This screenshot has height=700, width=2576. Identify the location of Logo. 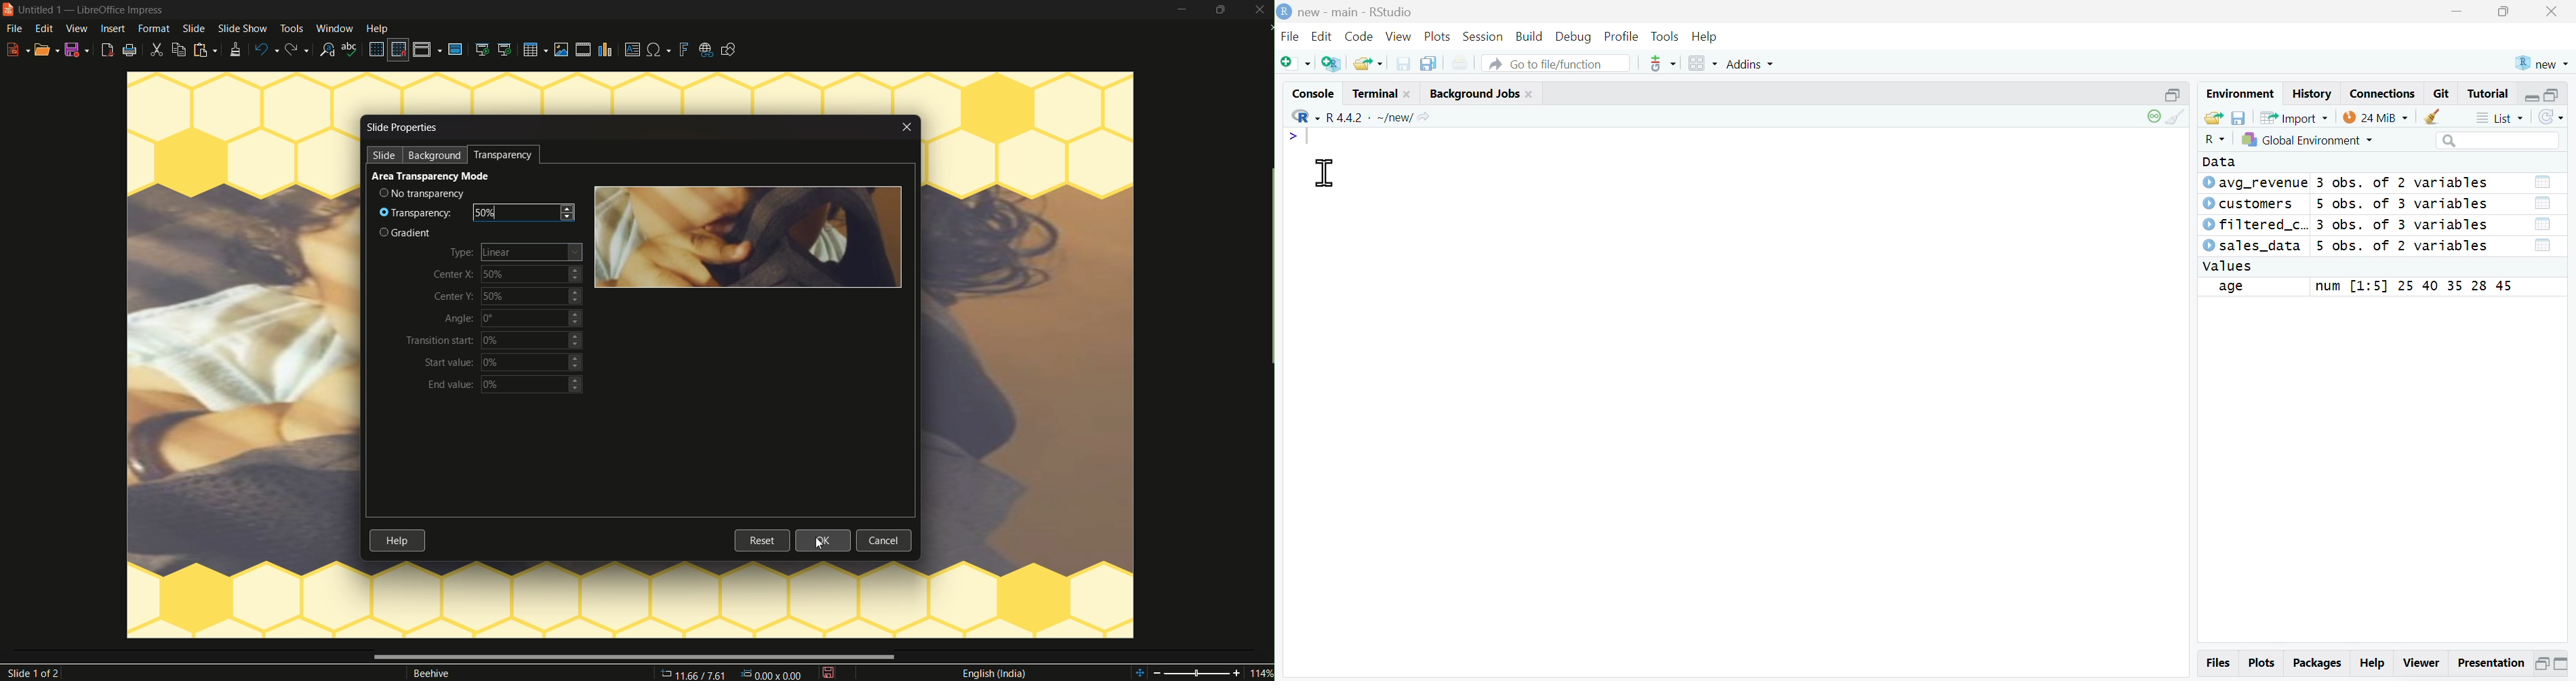
(1285, 11).